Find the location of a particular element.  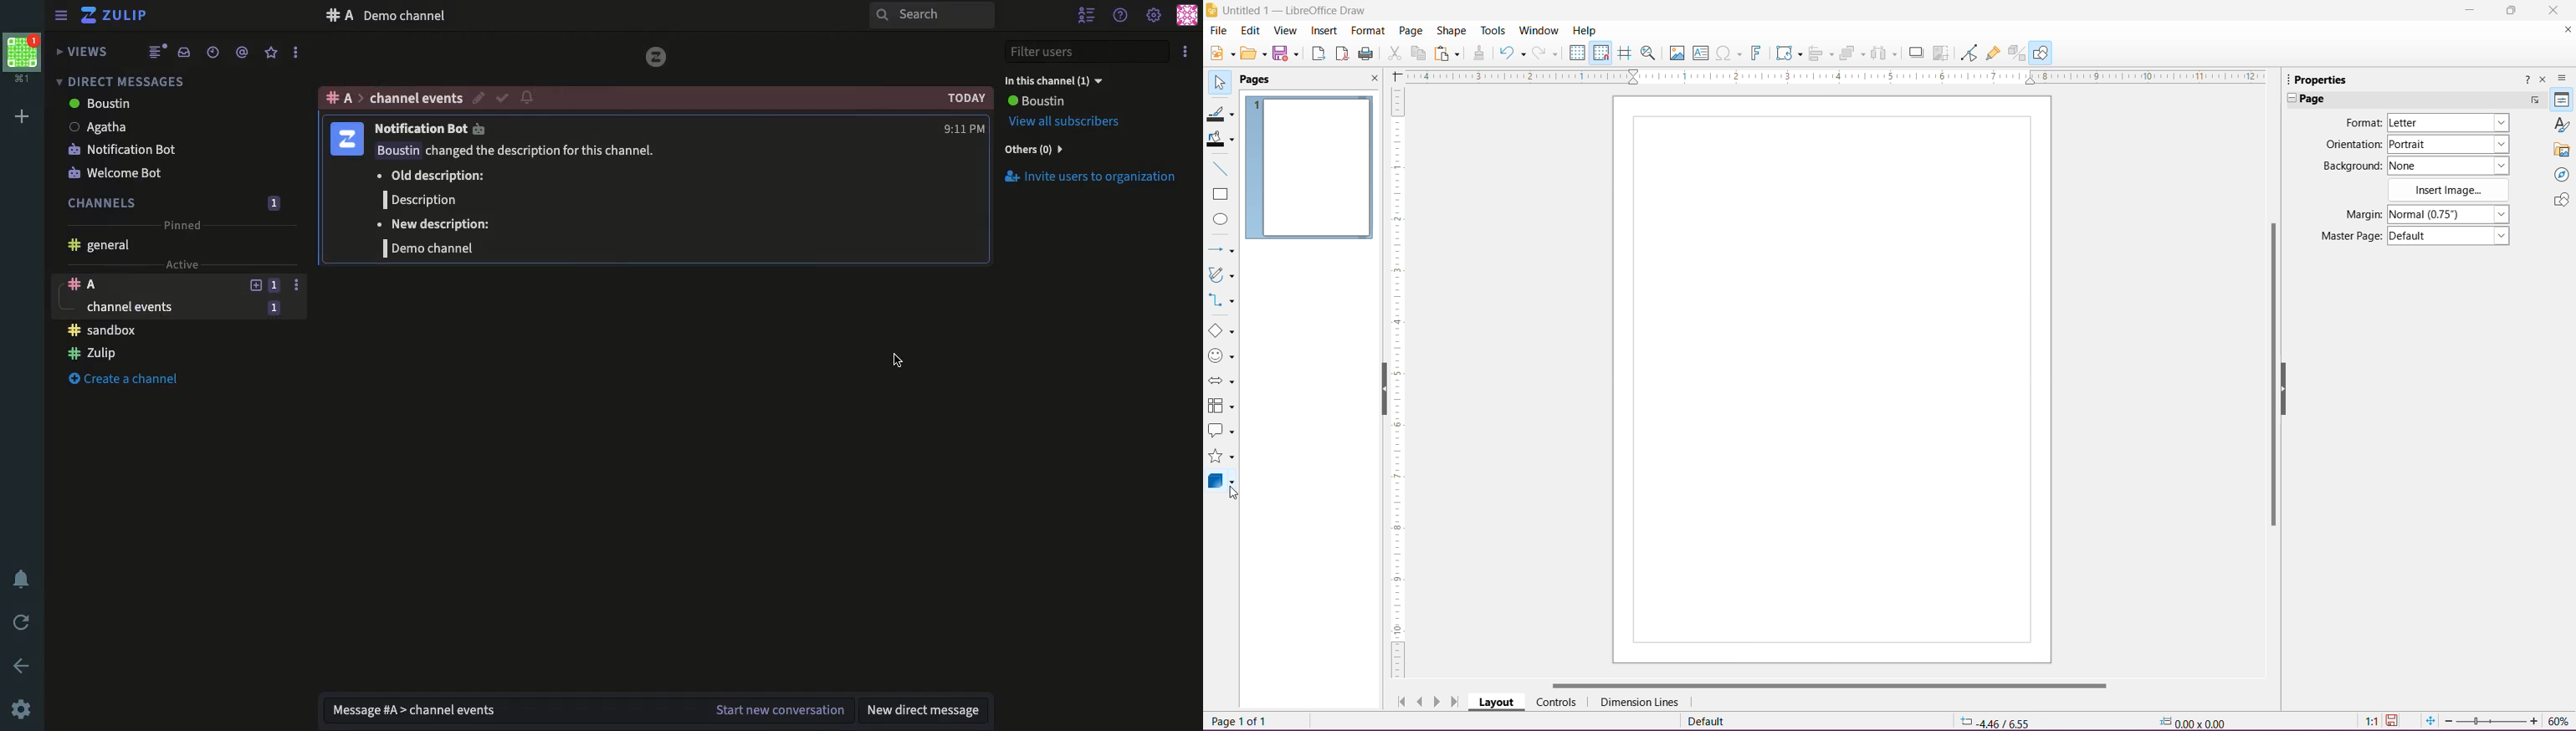

Inbox is located at coordinates (181, 51).